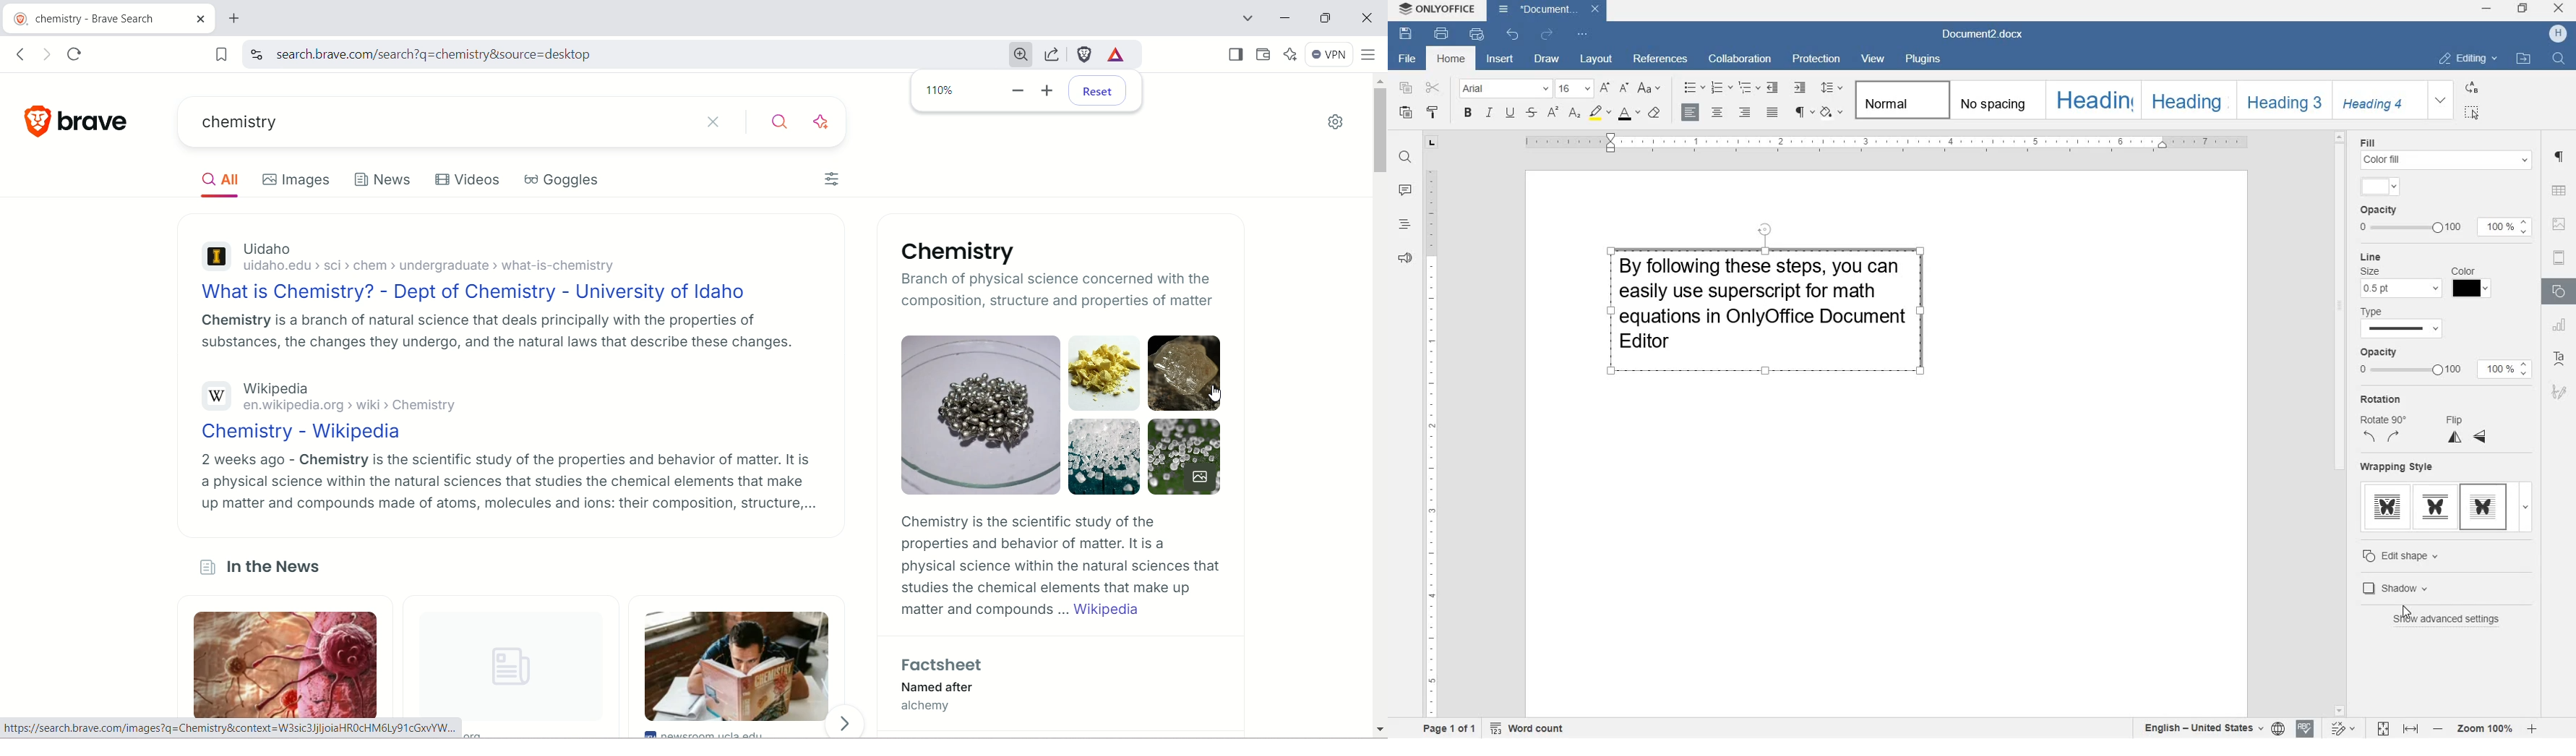 The width and height of the screenshot is (2576, 756). Describe the element at coordinates (1984, 35) in the screenshot. I see `Document2.docx` at that location.